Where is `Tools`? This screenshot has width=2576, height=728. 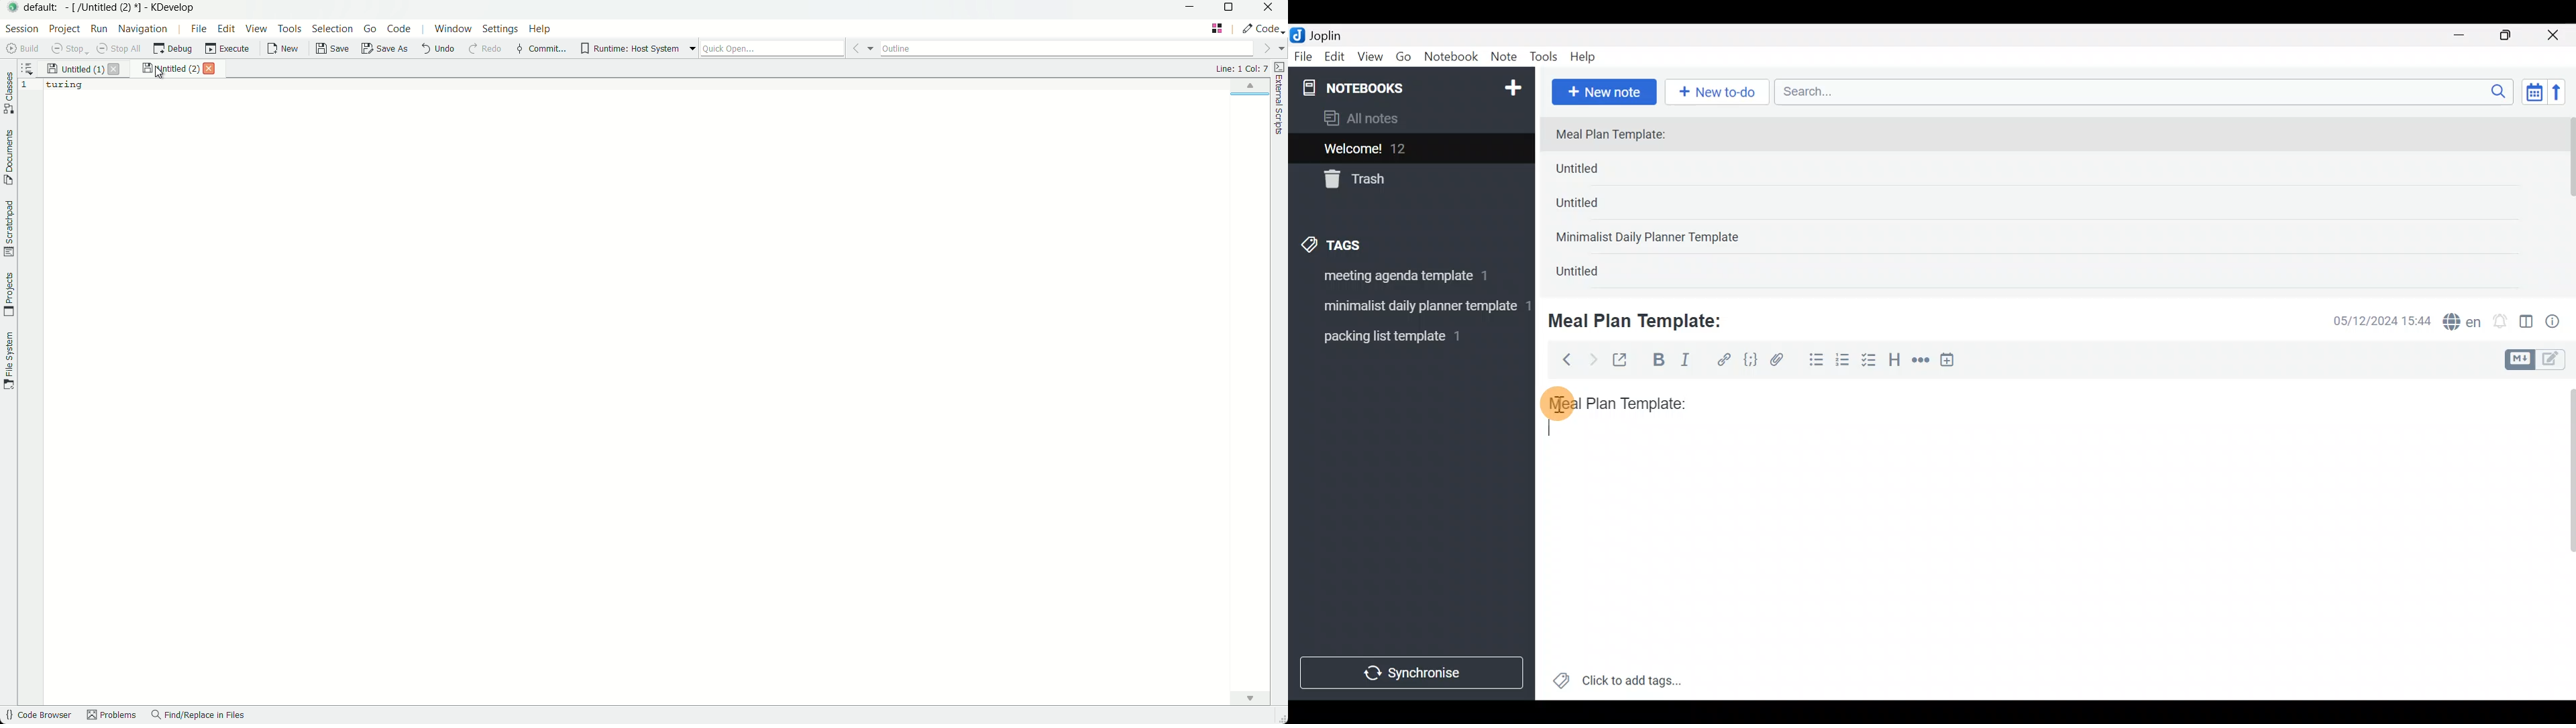 Tools is located at coordinates (1544, 58).